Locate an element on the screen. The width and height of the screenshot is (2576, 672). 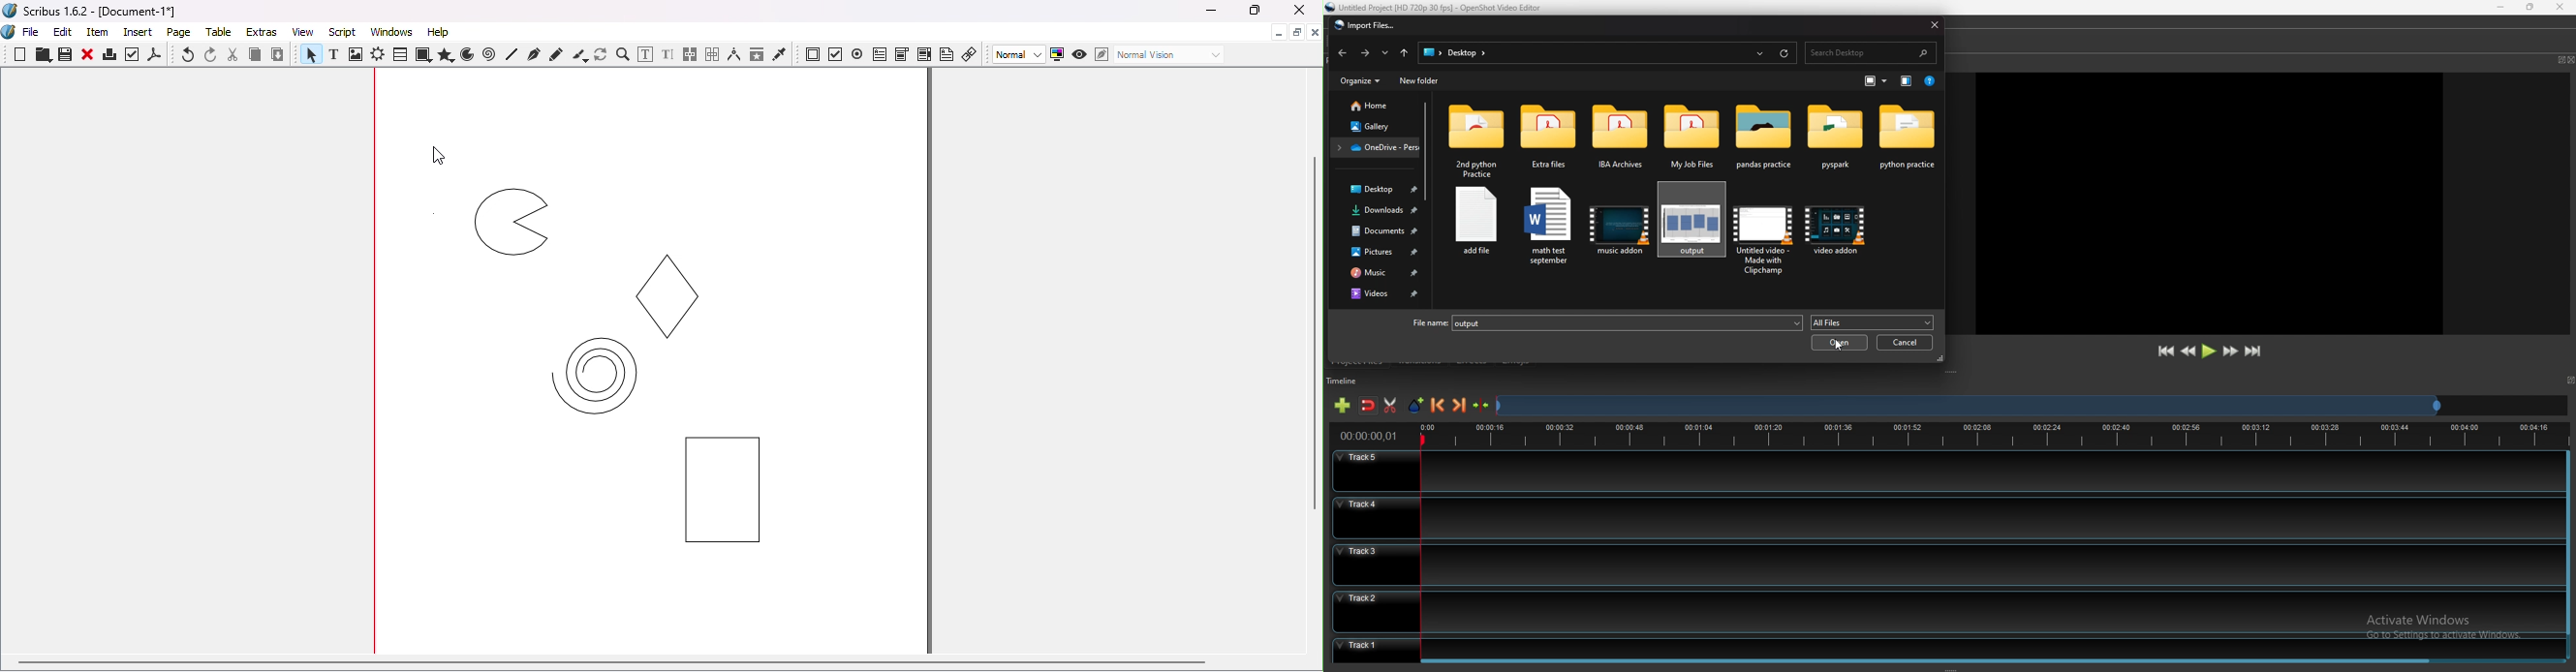
Windows is located at coordinates (391, 32).